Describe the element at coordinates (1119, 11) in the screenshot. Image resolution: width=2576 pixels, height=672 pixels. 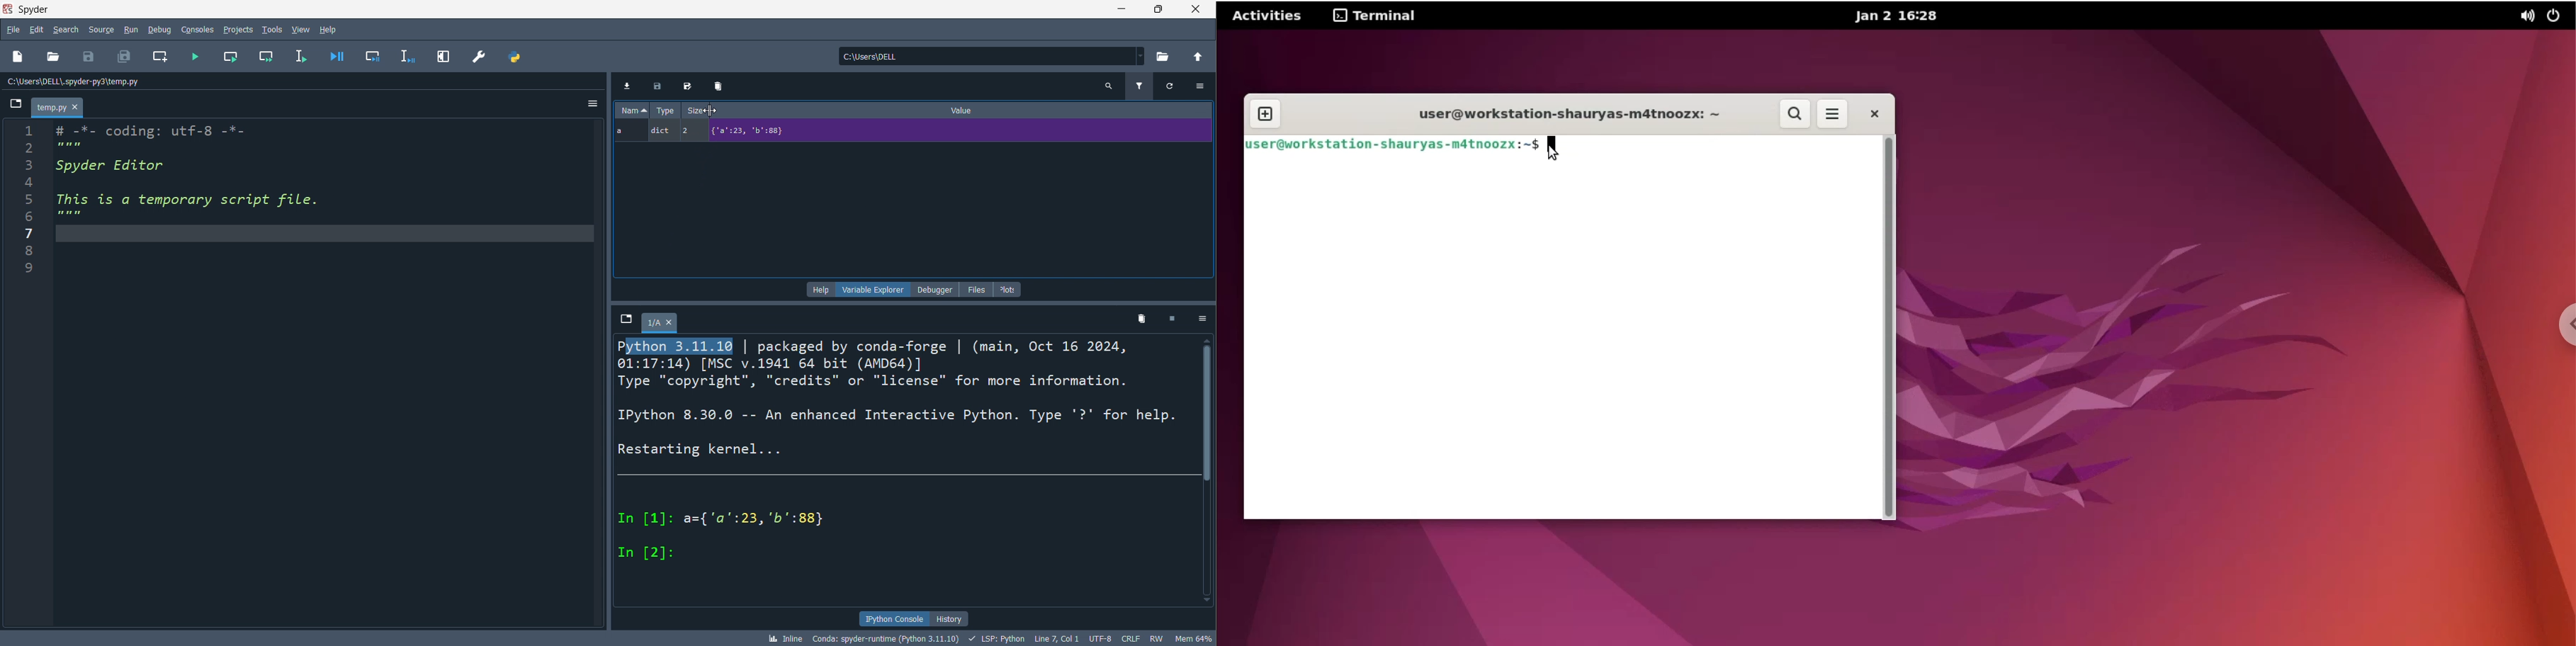
I see `minimize` at that location.